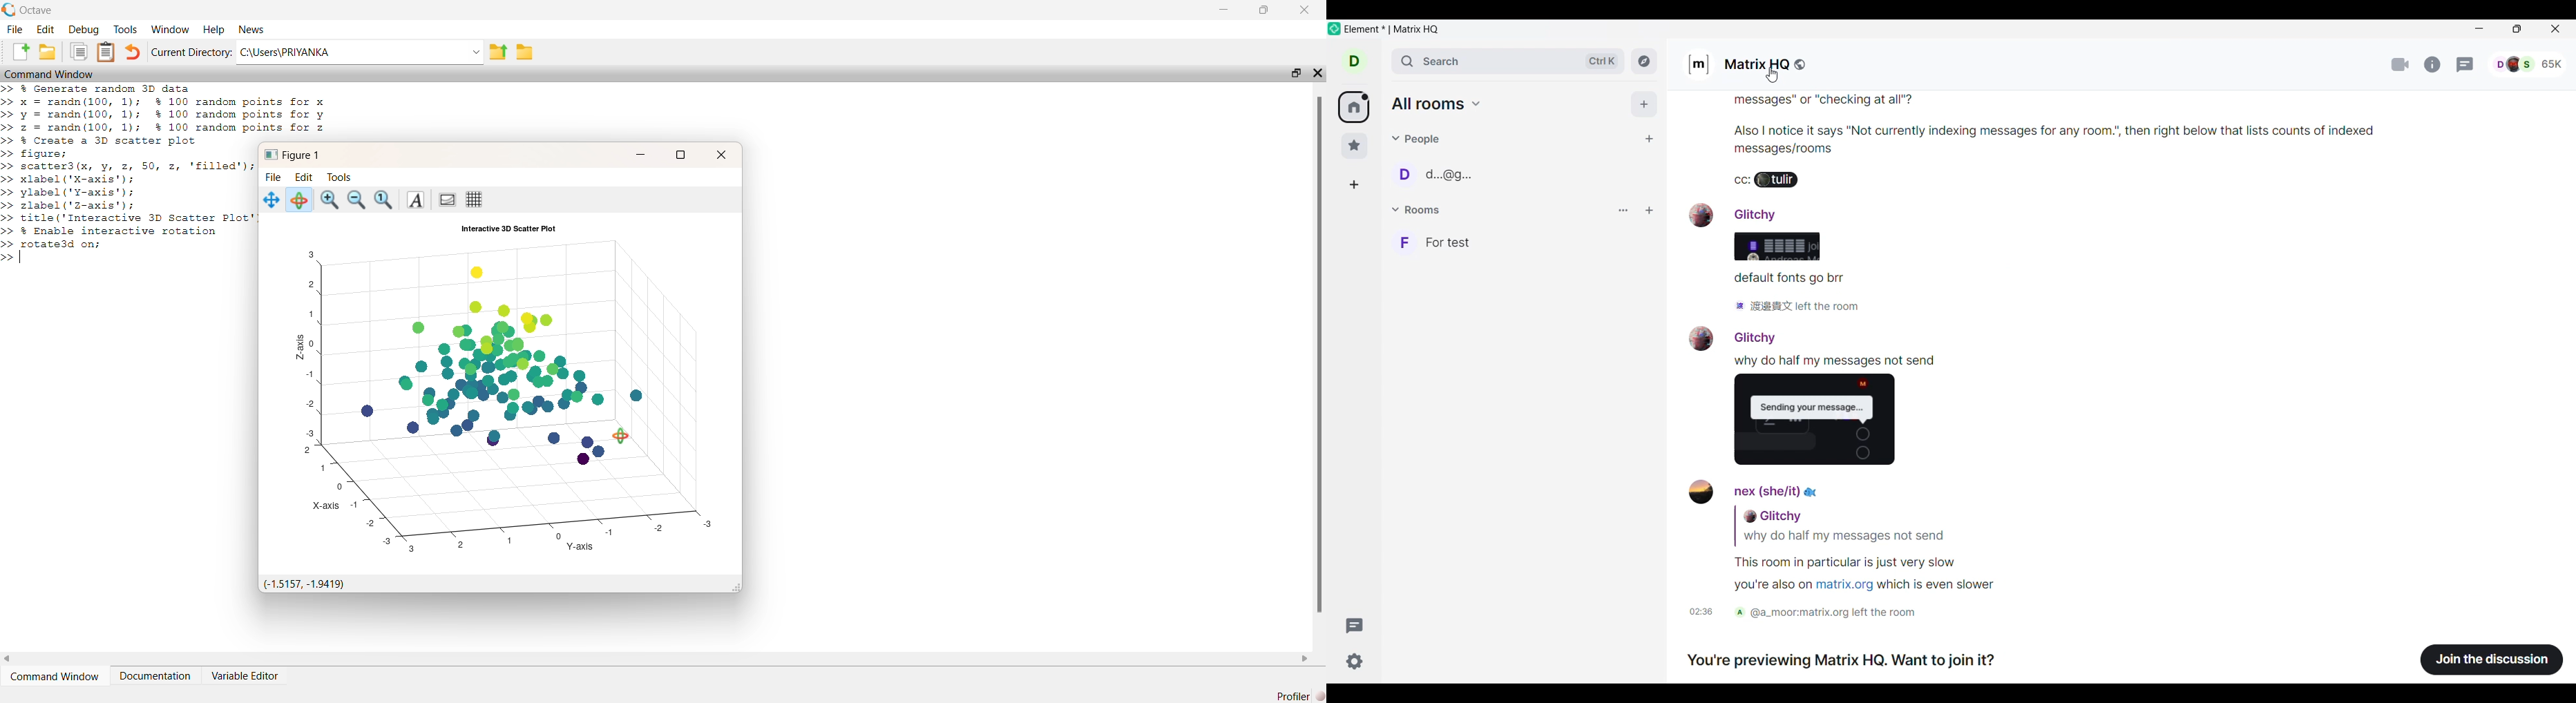 This screenshot has width=2576, height=728. I want to click on image of default font, so click(1775, 247).